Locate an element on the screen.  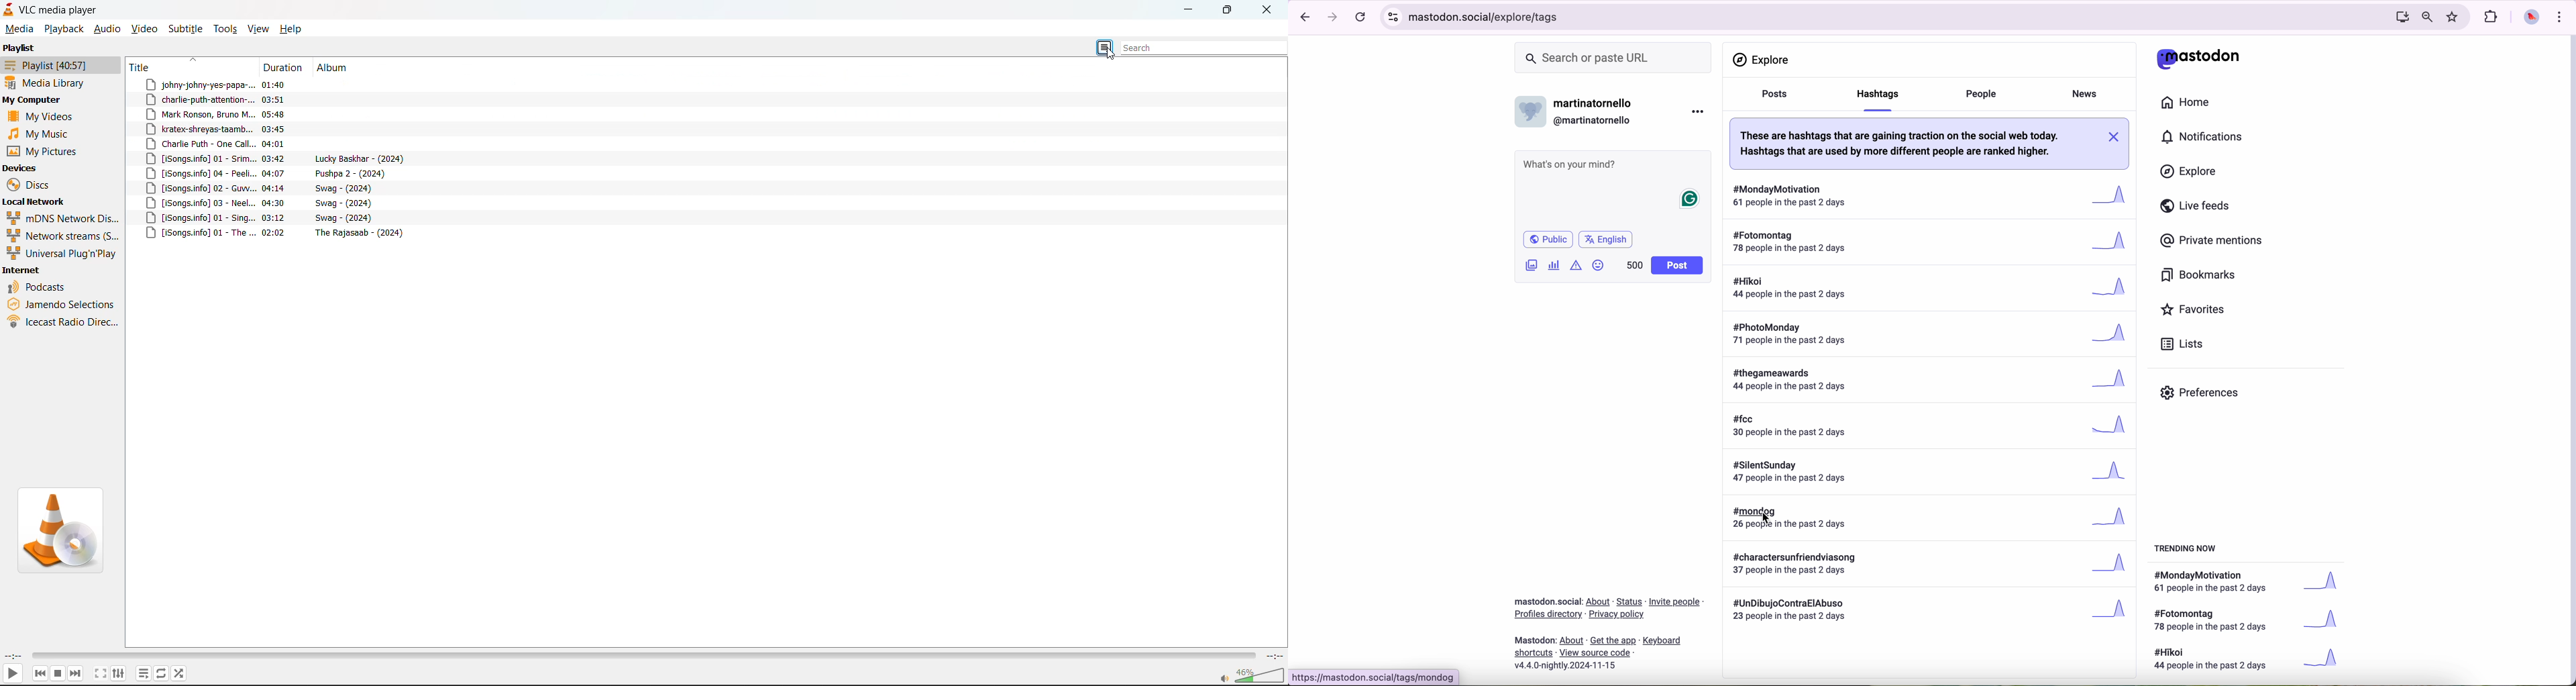
tools is located at coordinates (225, 30).